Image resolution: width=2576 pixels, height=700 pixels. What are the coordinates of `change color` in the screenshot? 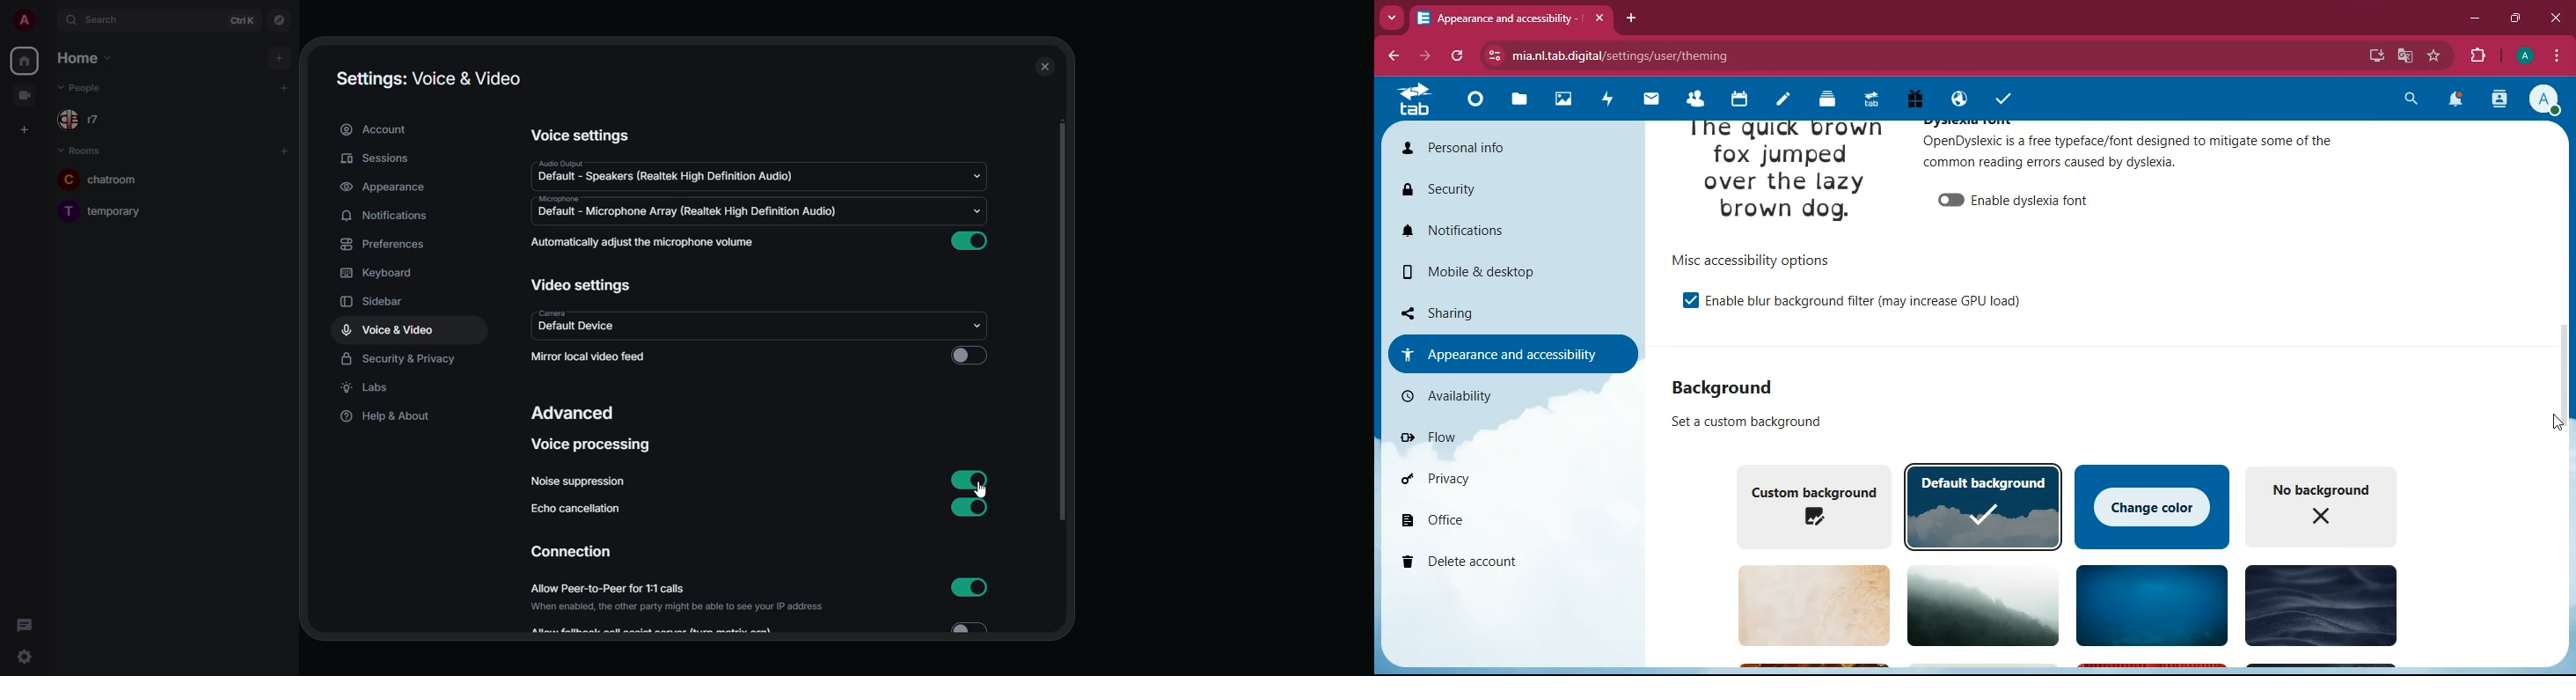 It's located at (2153, 504).